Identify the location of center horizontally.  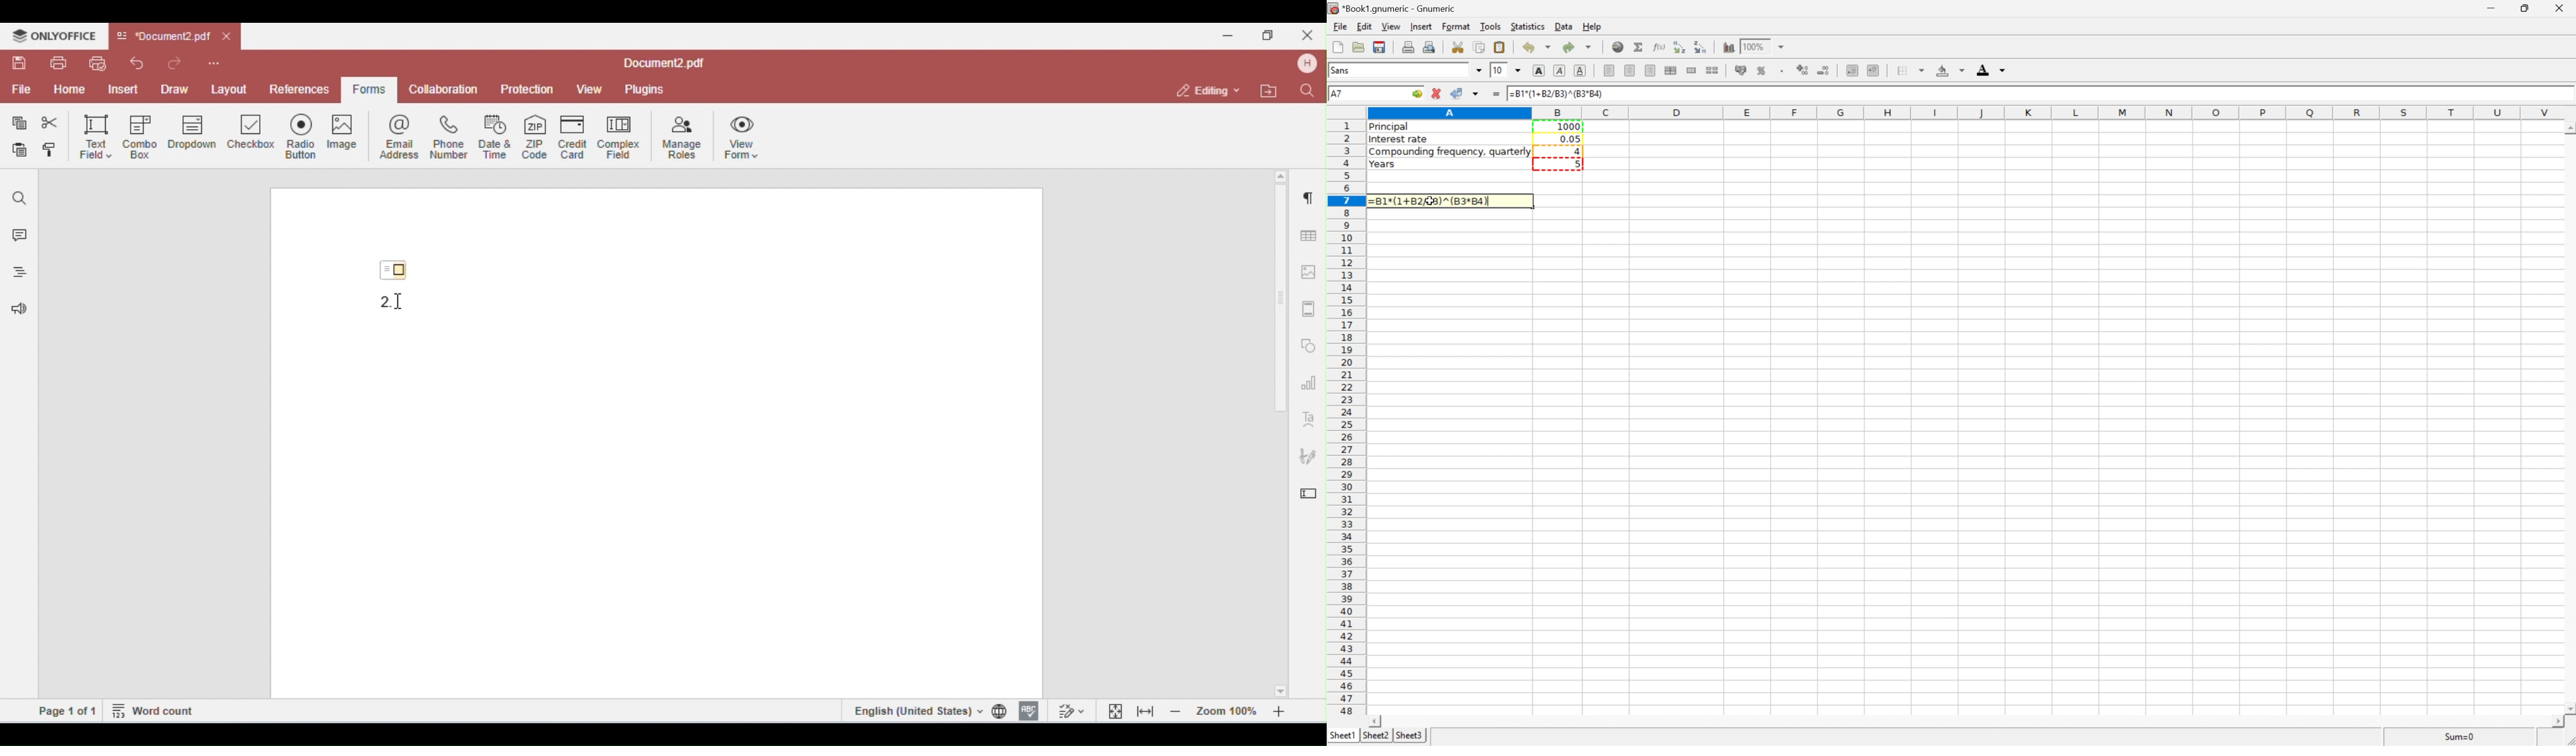
(1672, 70).